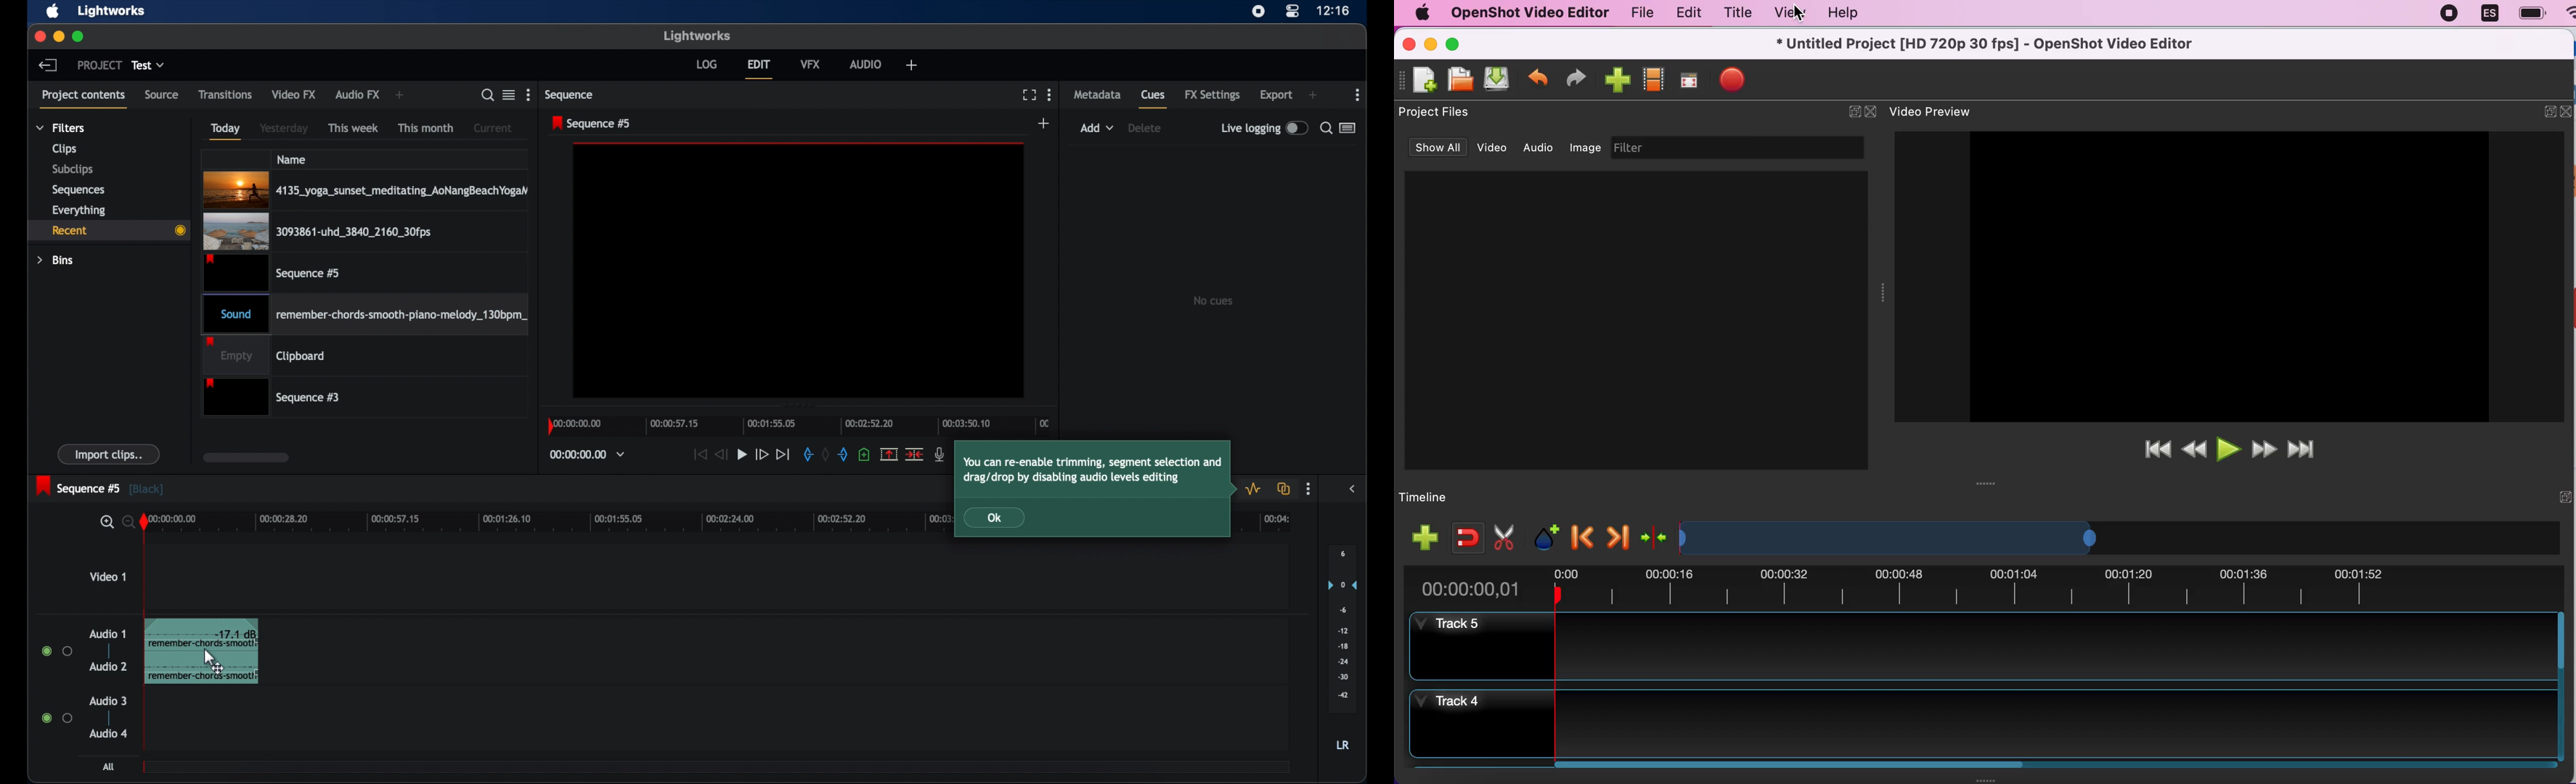 The image size is (2576, 784). I want to click on video fx, so click(293, 94).